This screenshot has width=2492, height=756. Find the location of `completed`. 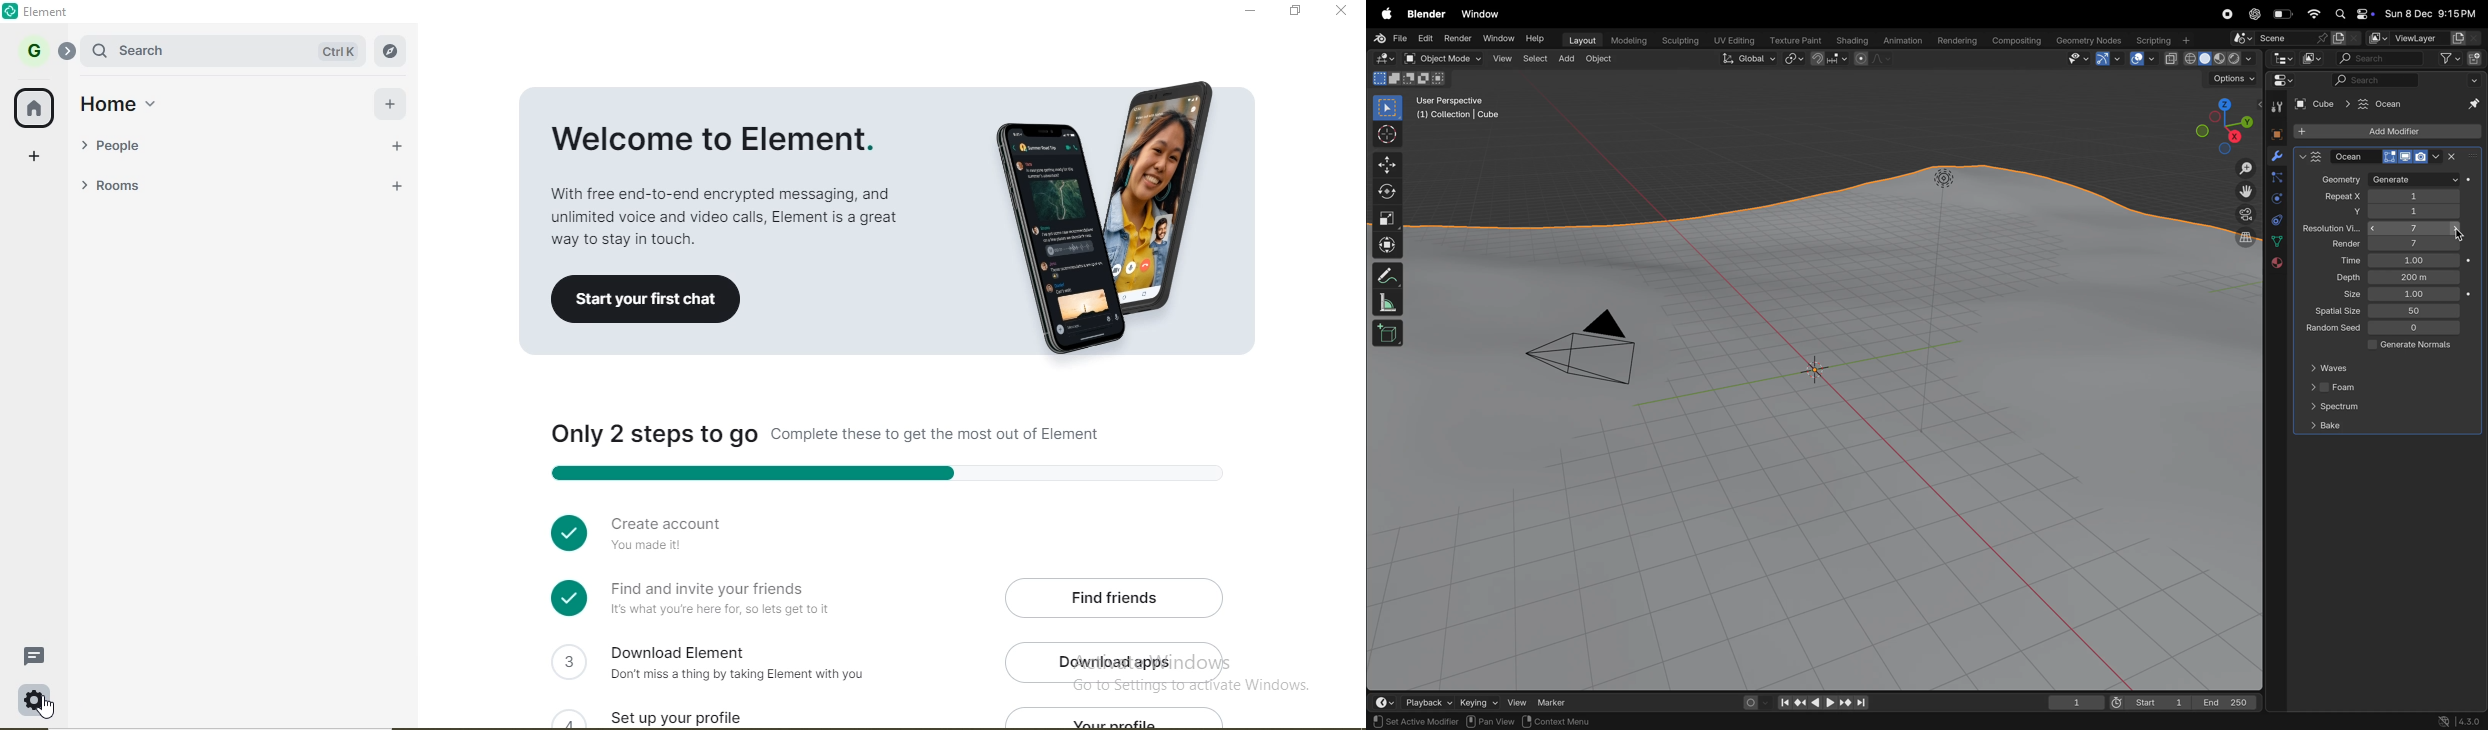

completed is located at coordinates (564, 530).